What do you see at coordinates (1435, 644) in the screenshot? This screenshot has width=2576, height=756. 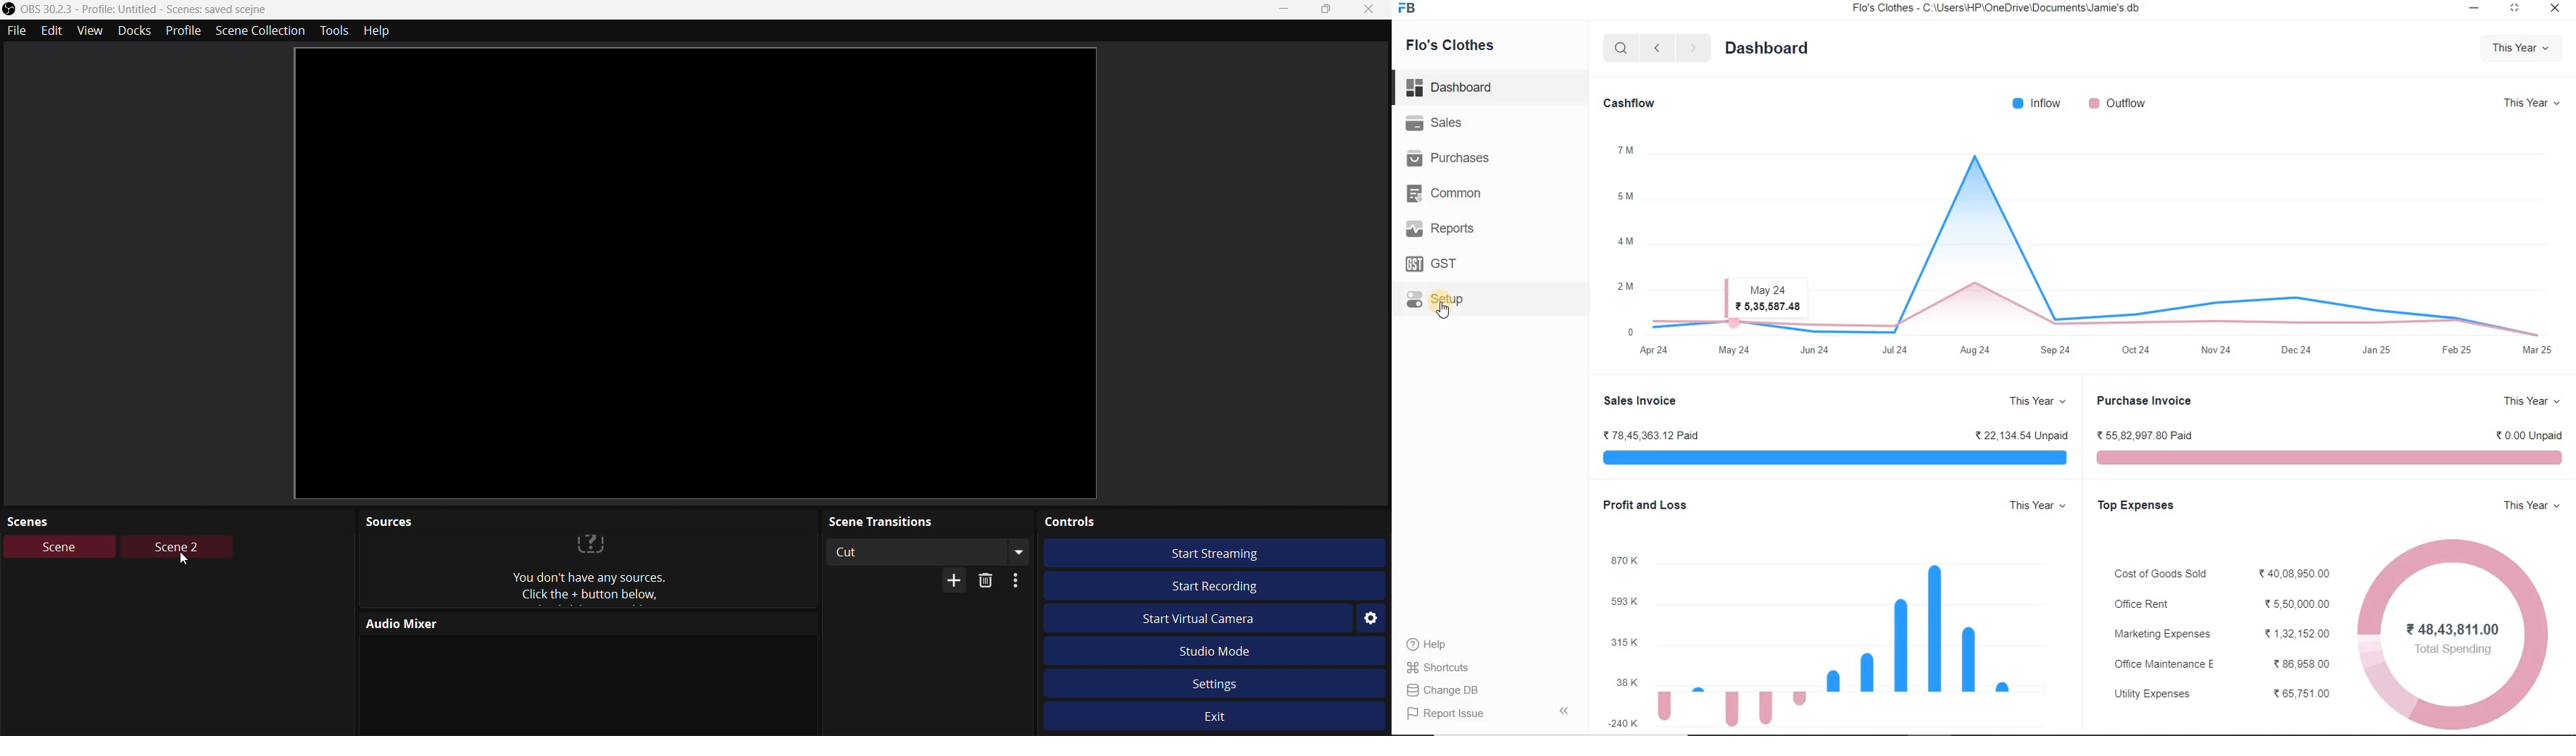 I see ` Help` at bounding box center [1435, 644].